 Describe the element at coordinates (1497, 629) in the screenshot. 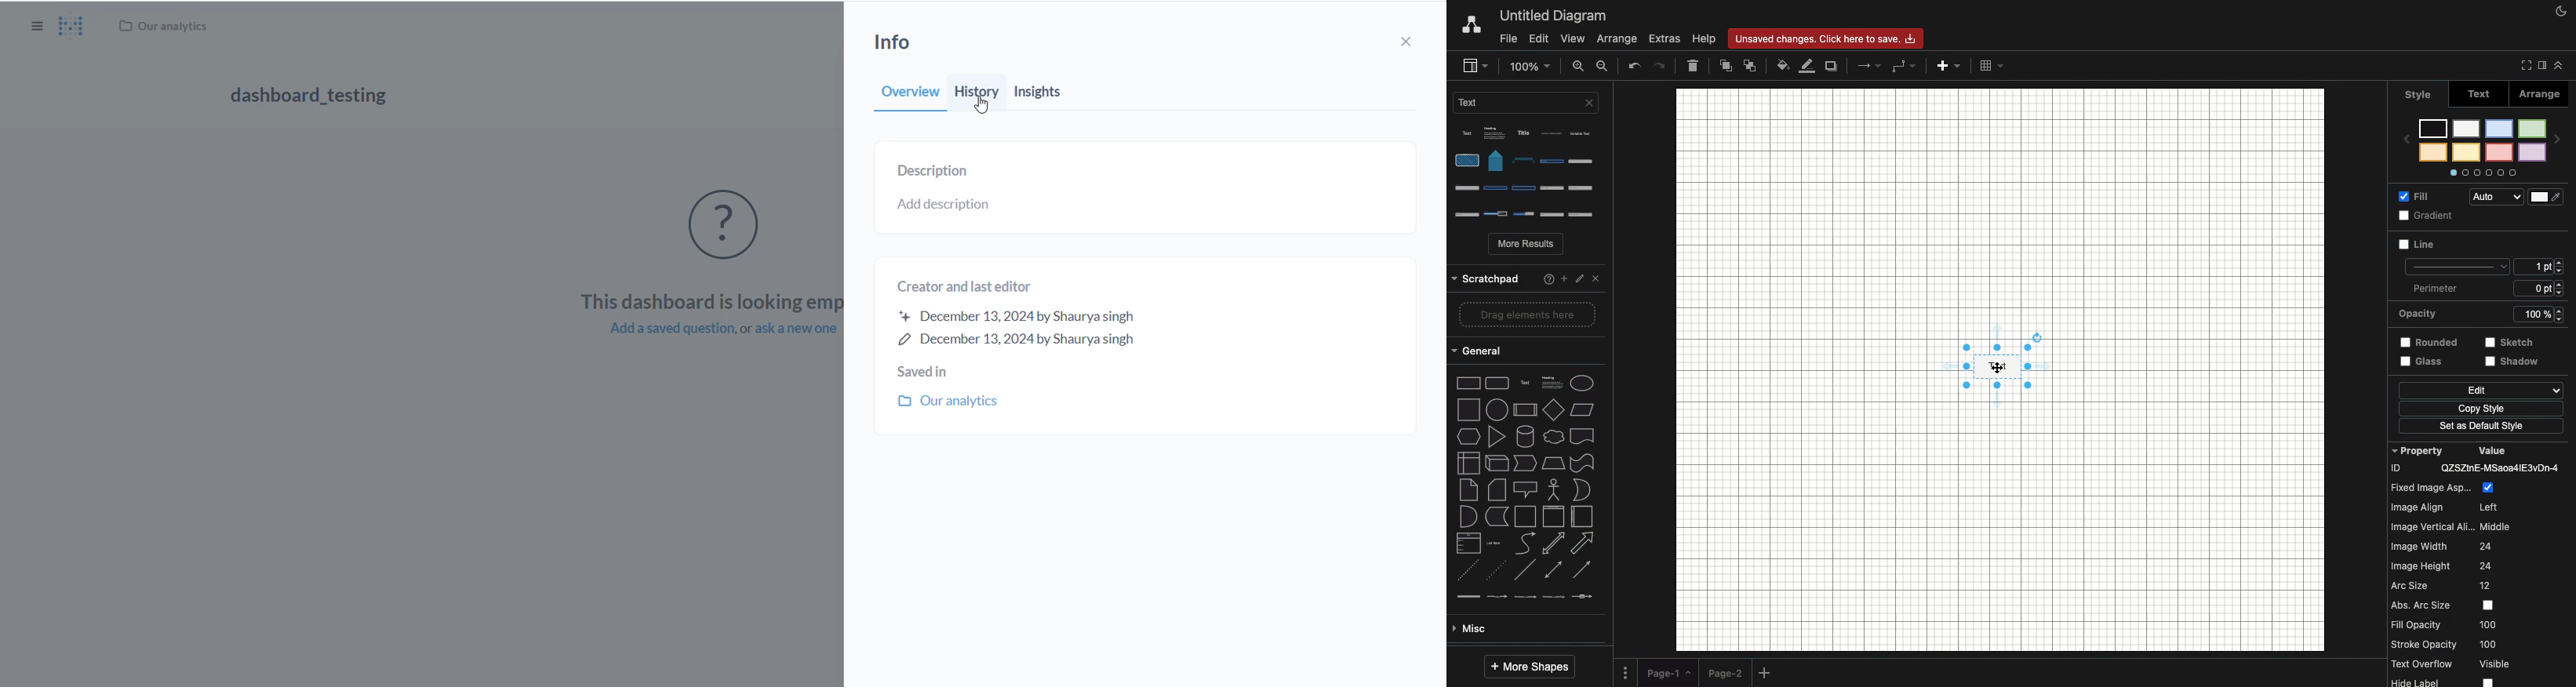

I see `Entity relation` at that location.